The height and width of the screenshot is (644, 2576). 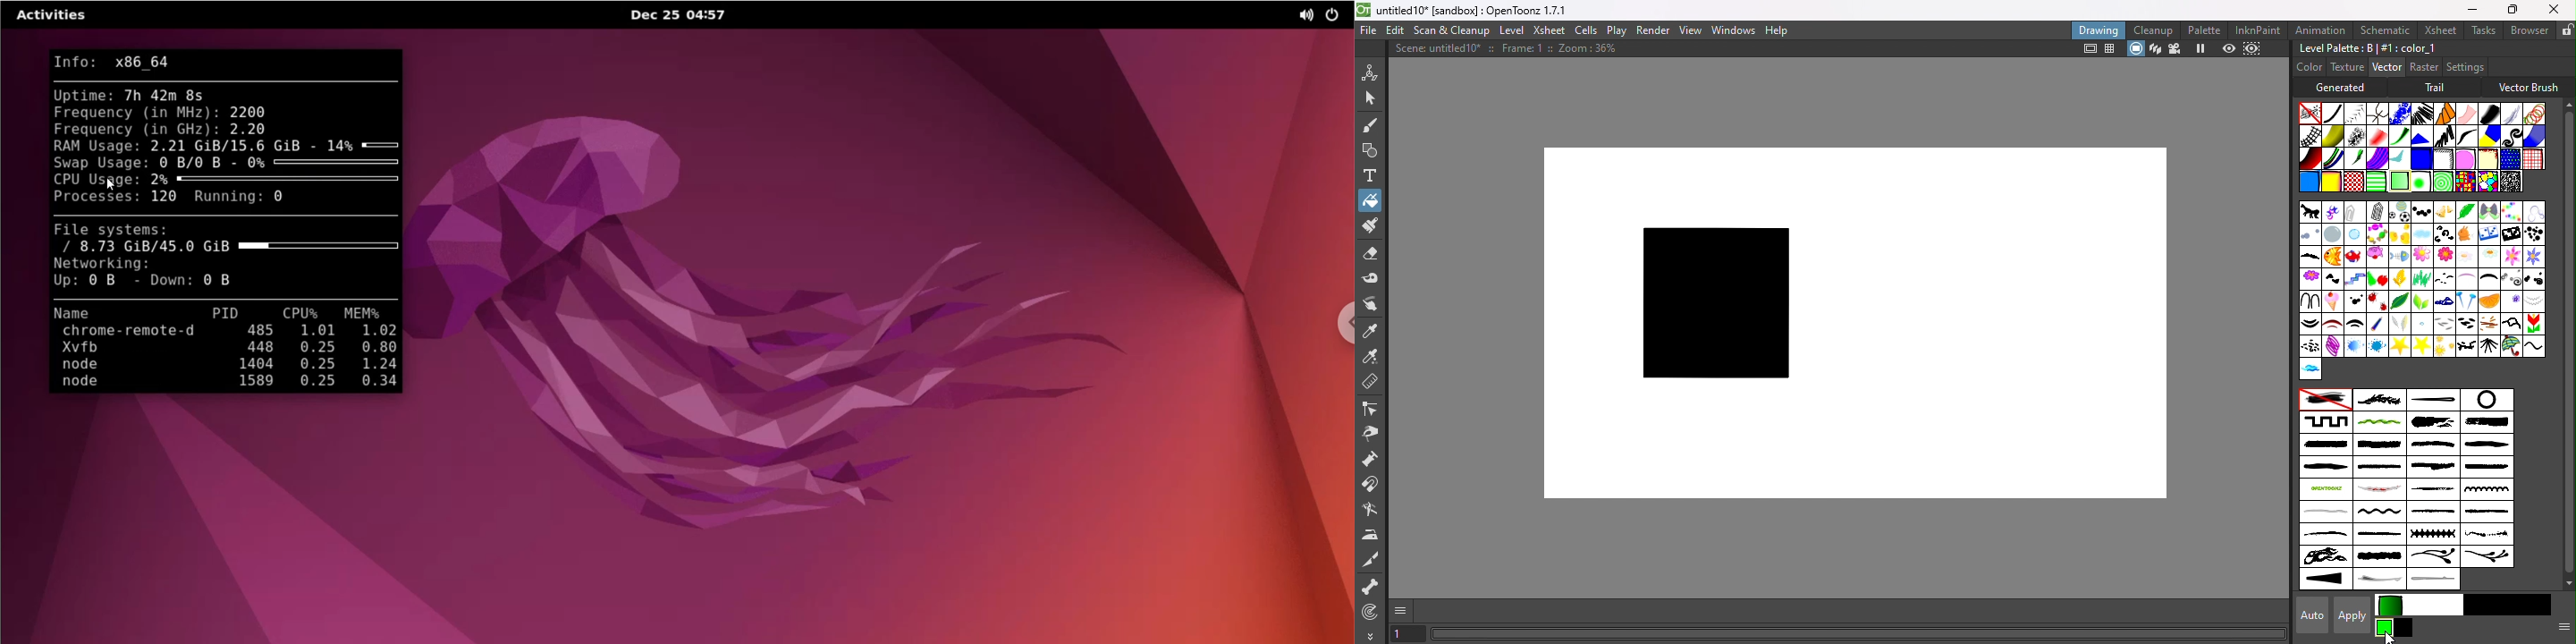 I want to click on Minimize, so click(x=2472, y=9).